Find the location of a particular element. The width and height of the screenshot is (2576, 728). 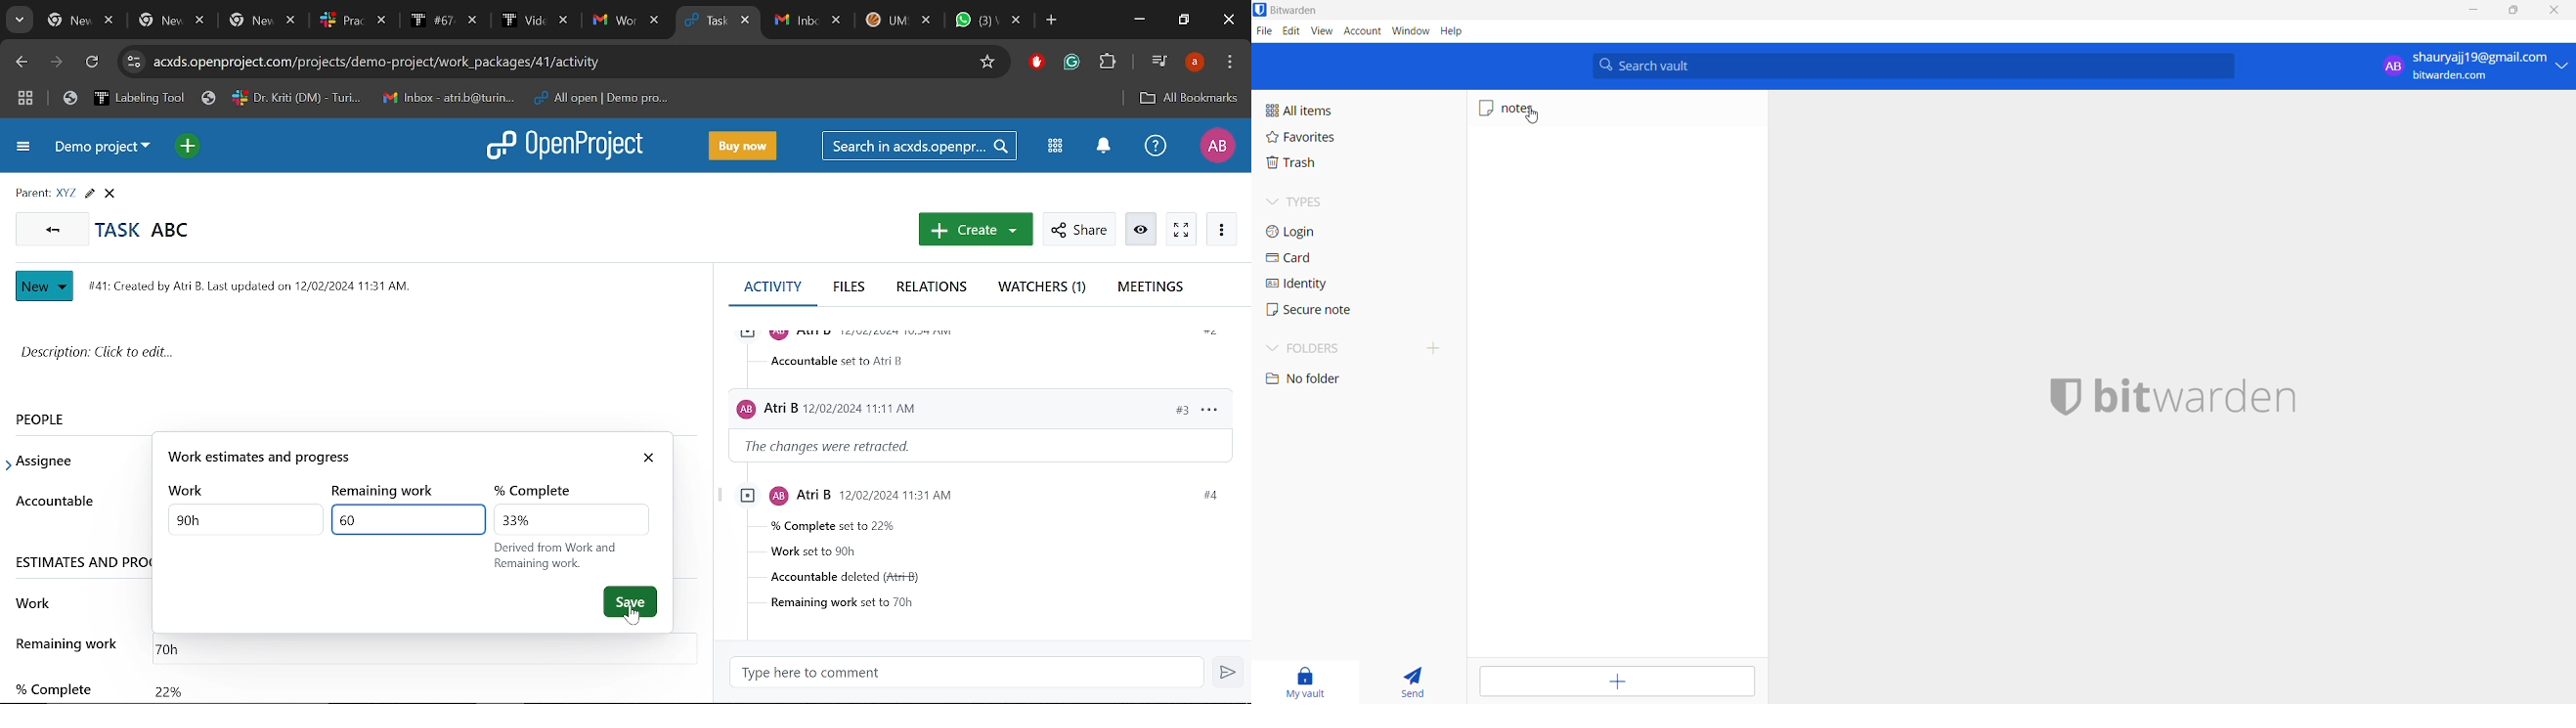

Search  is located at coordinates (922, 146).